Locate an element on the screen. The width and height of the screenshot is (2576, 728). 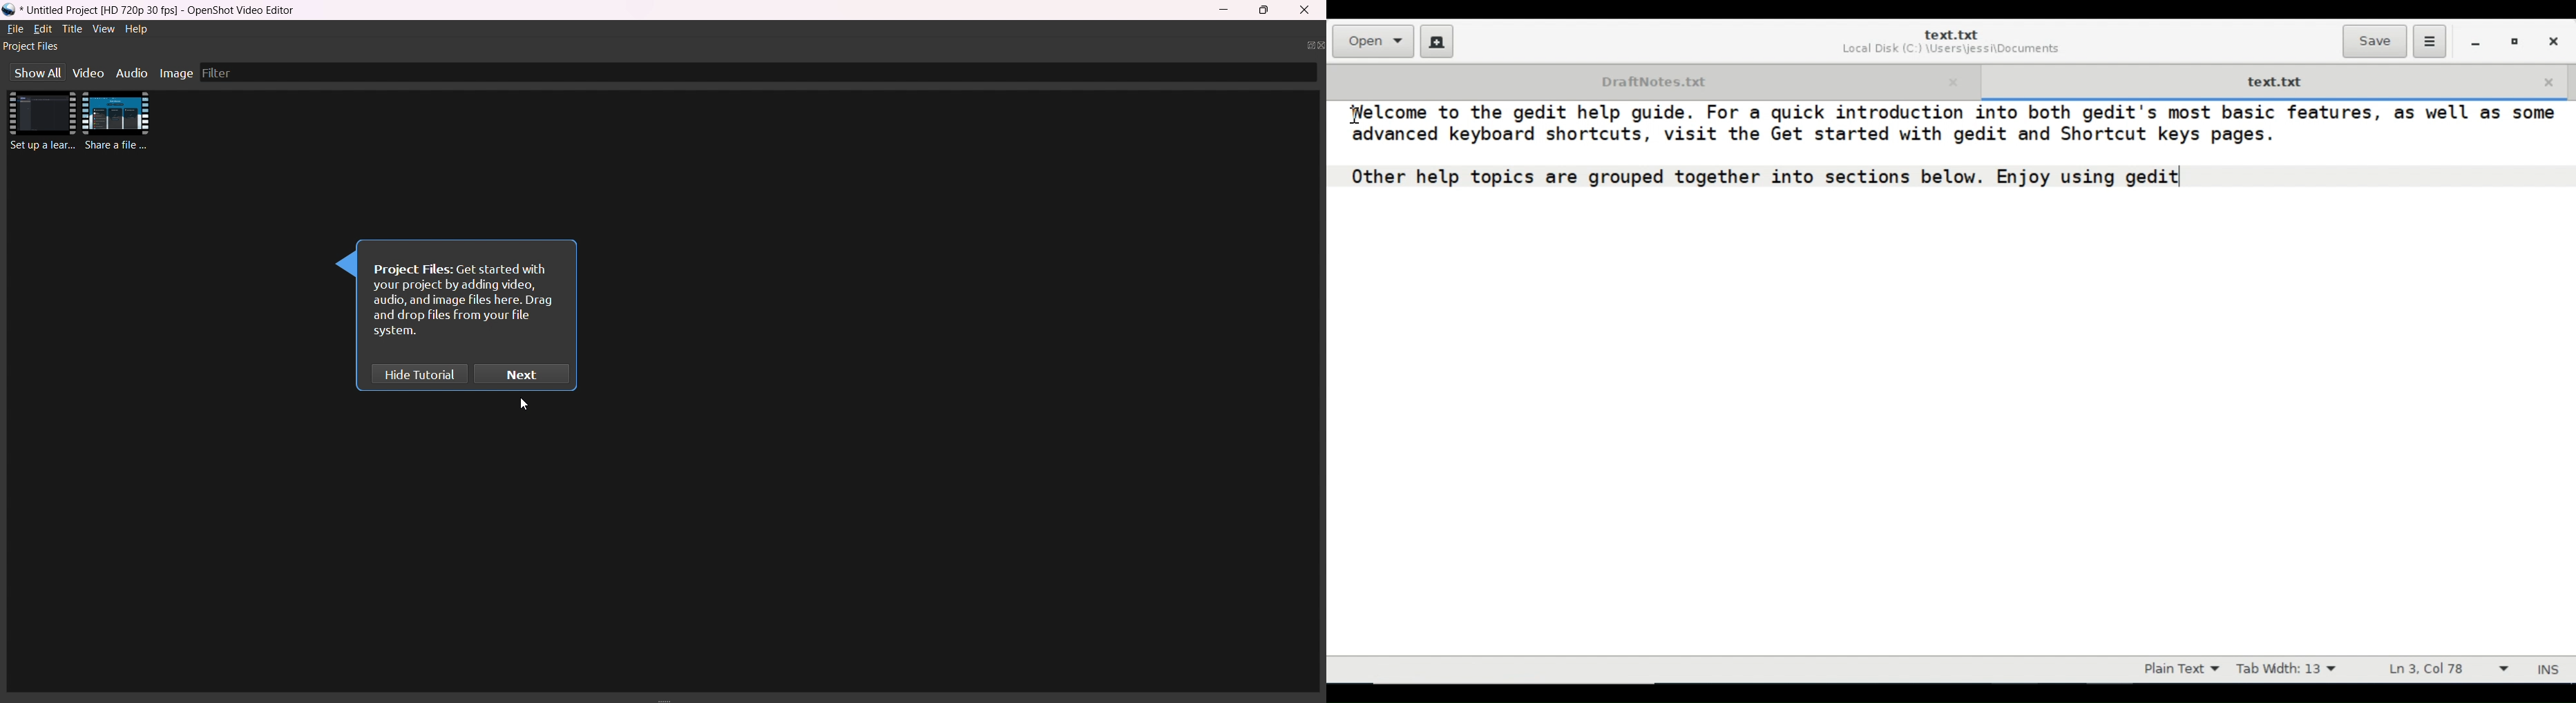
imported video is located at coordinates (115, 121).